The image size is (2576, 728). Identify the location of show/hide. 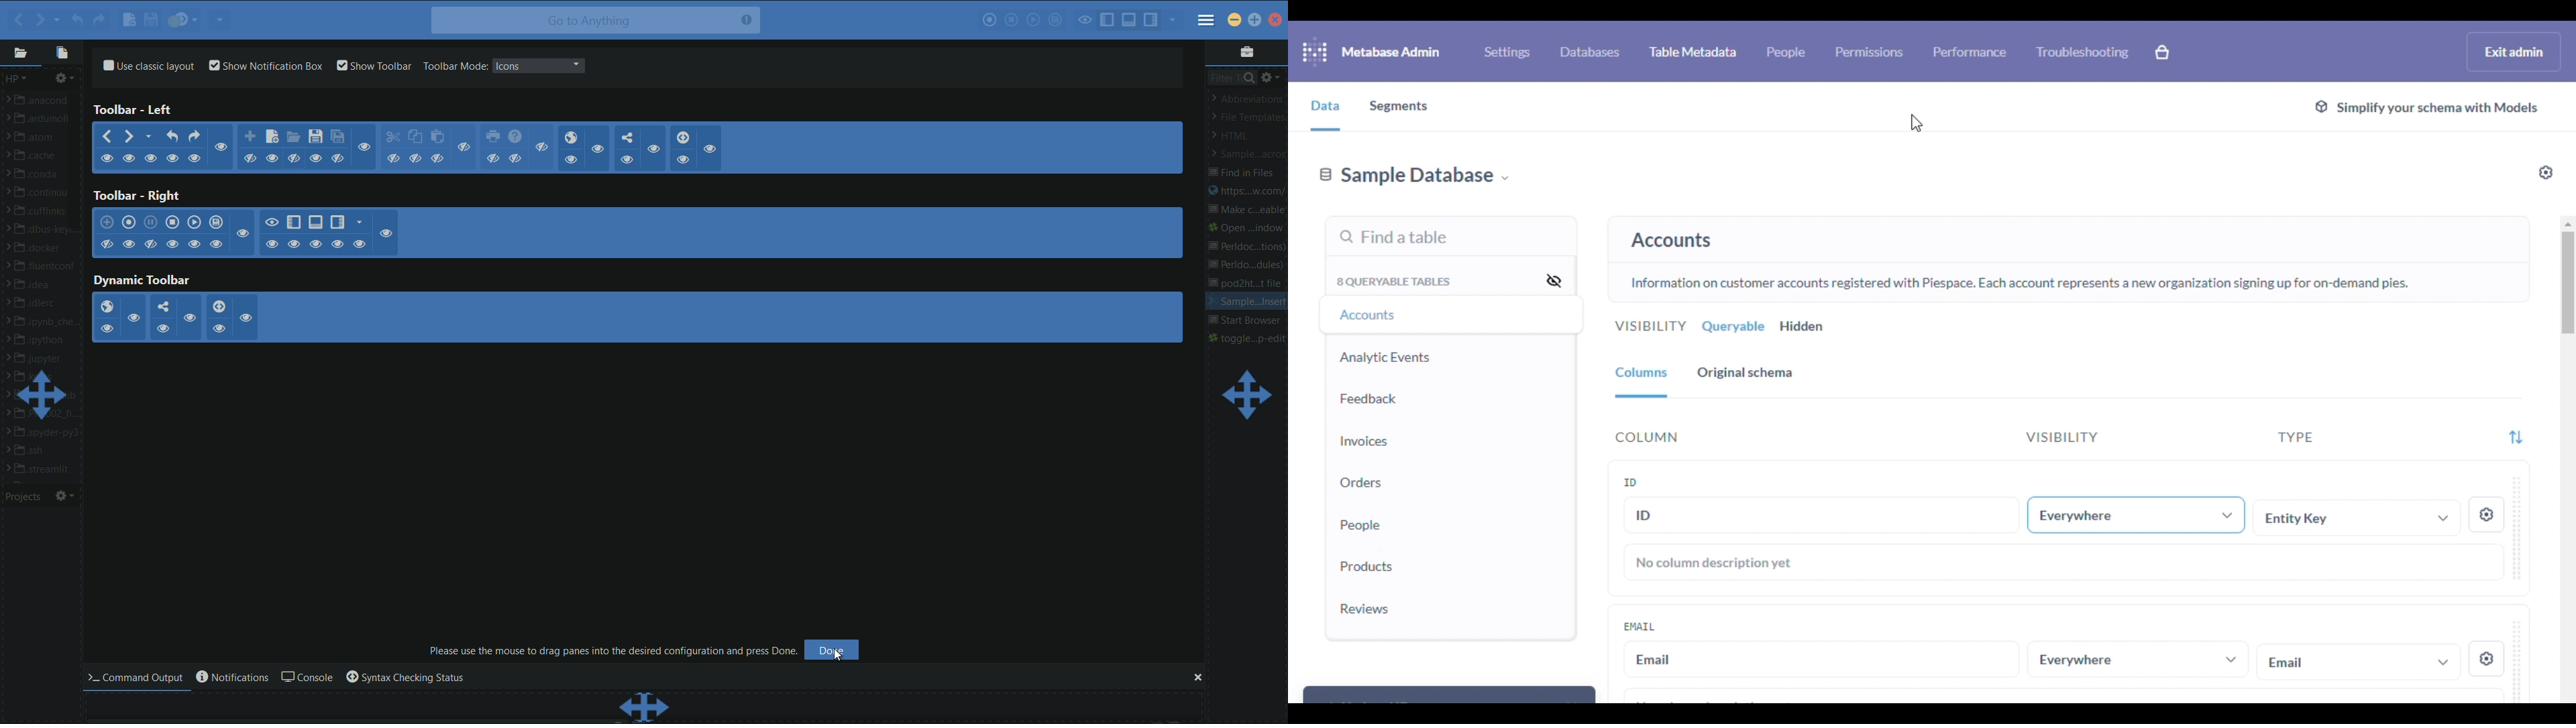
(129, 160).